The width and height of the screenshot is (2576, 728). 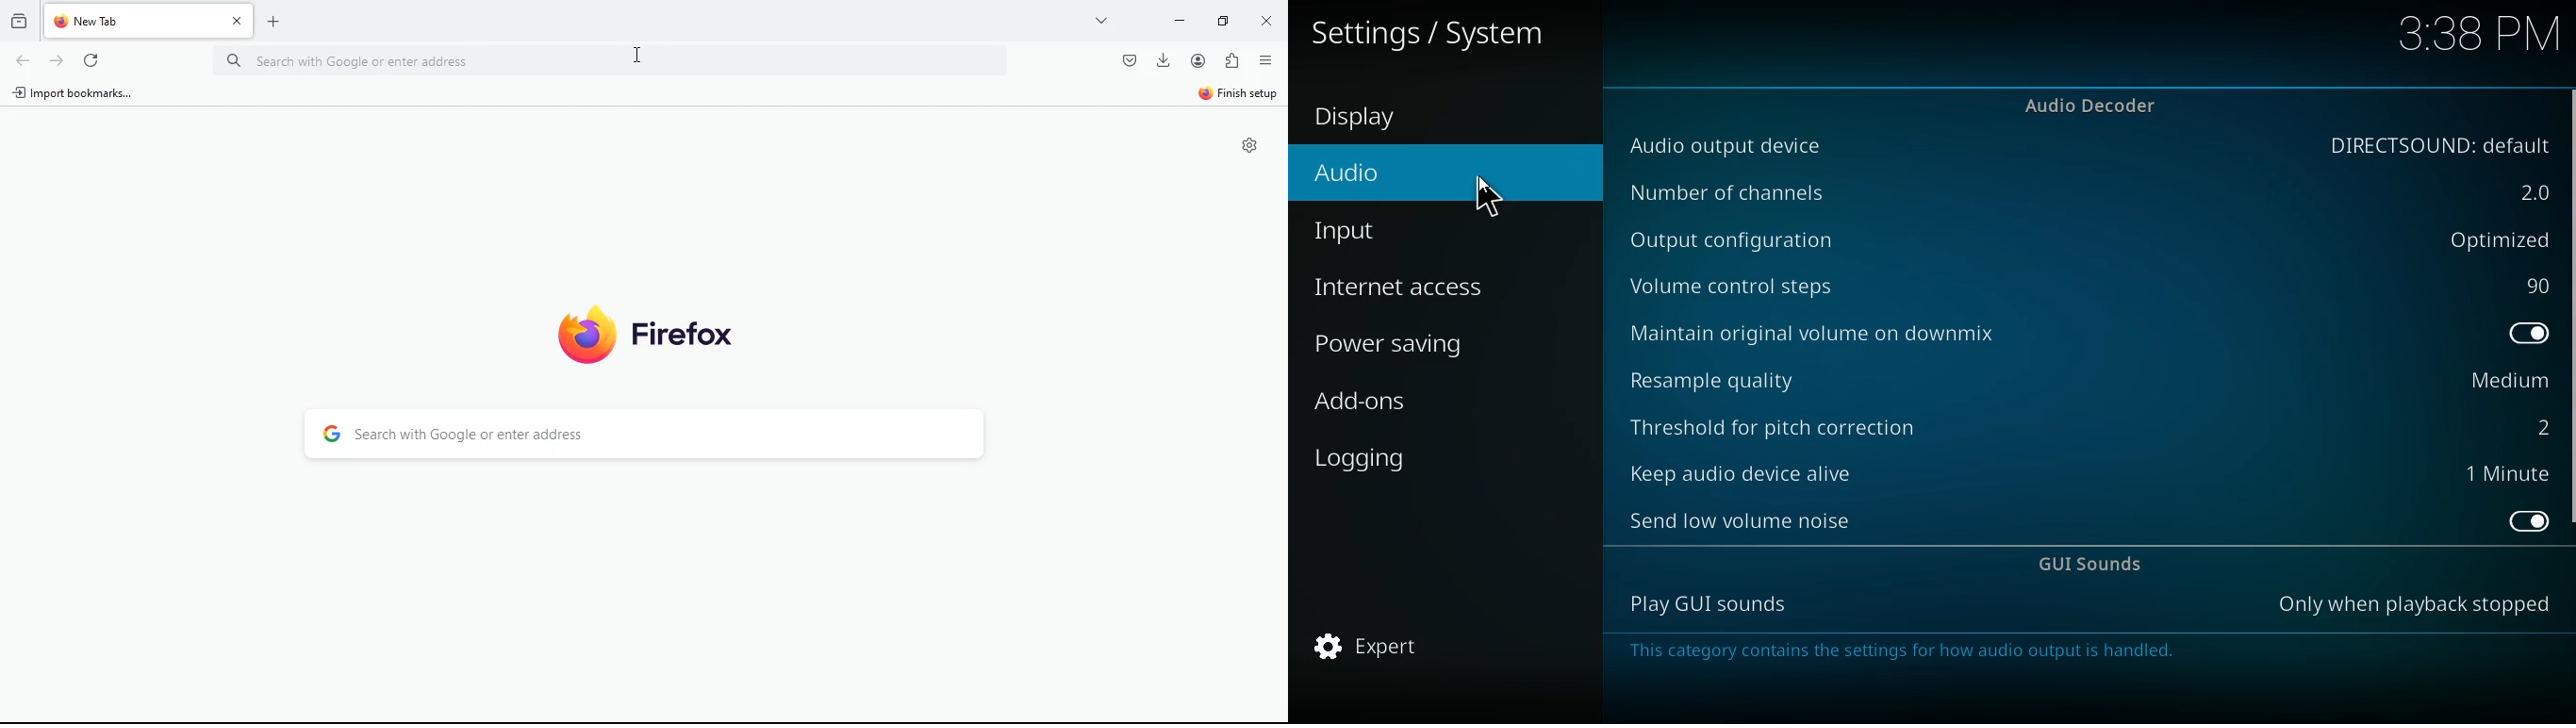 What do you see at coordinates (1099, 21) in the screenshot?
I see `more` at bounding box center [1099, 21].